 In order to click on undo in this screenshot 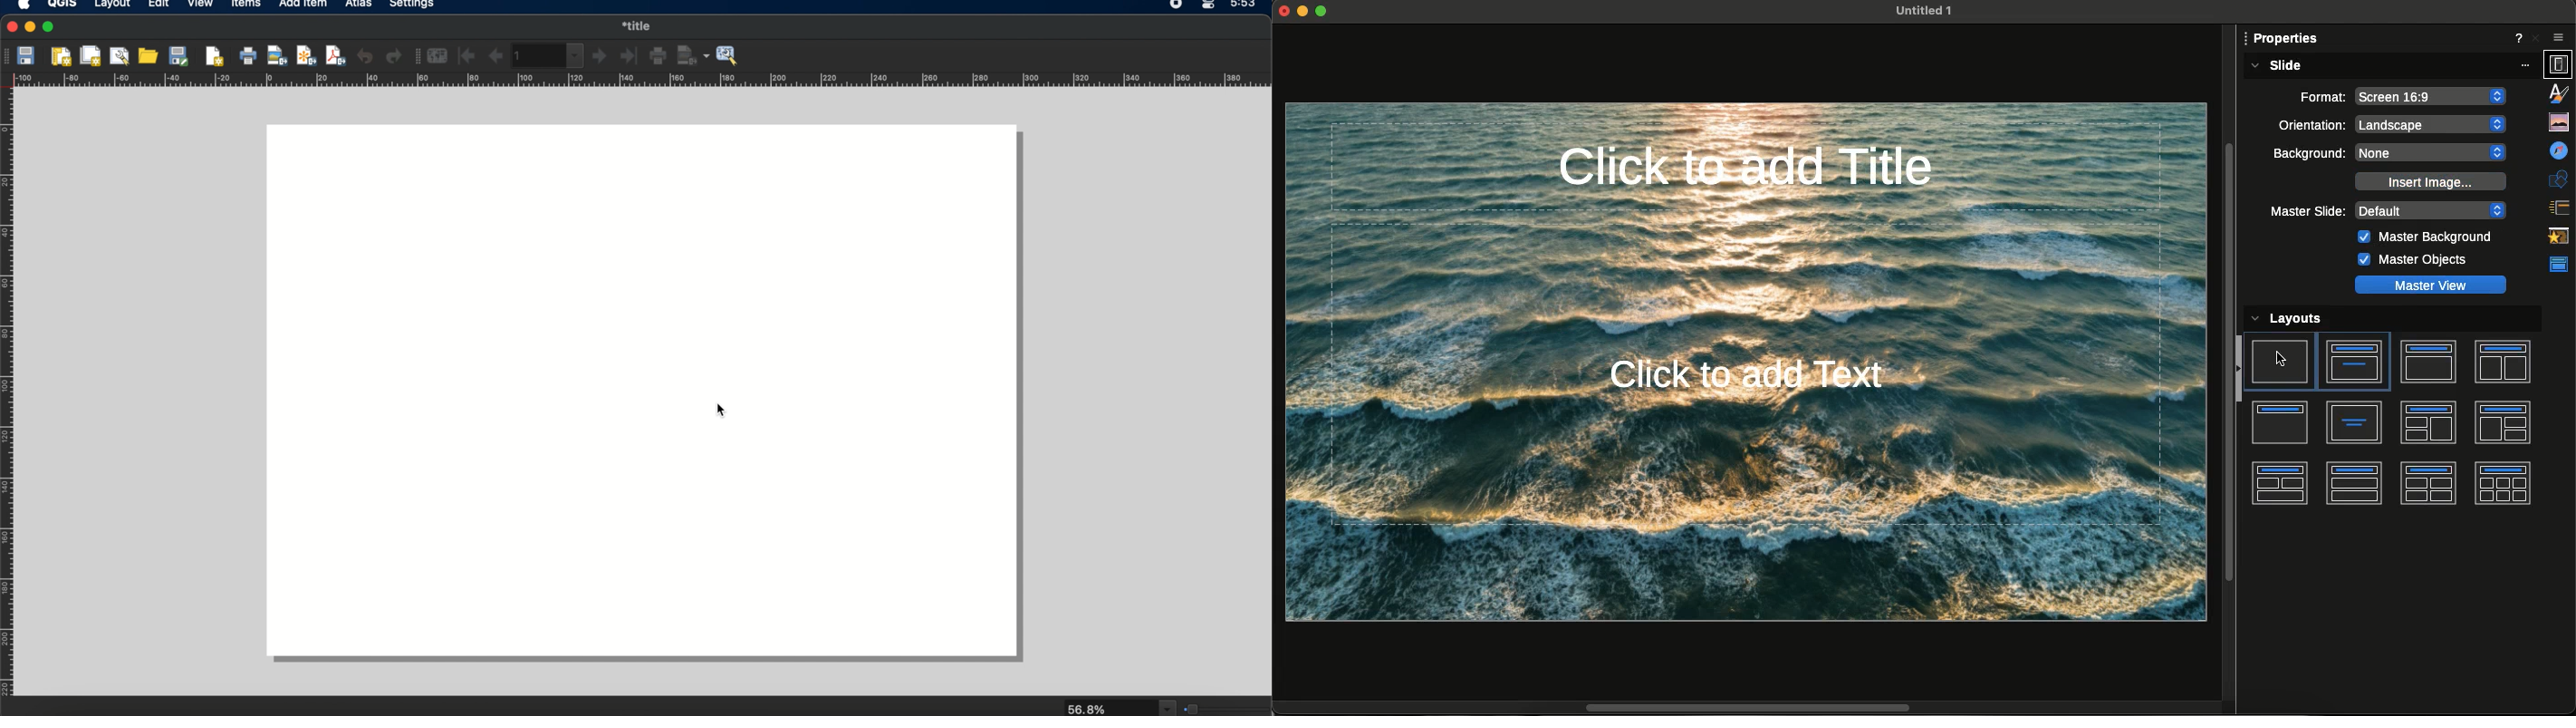, I will do `click(364, 55)`.